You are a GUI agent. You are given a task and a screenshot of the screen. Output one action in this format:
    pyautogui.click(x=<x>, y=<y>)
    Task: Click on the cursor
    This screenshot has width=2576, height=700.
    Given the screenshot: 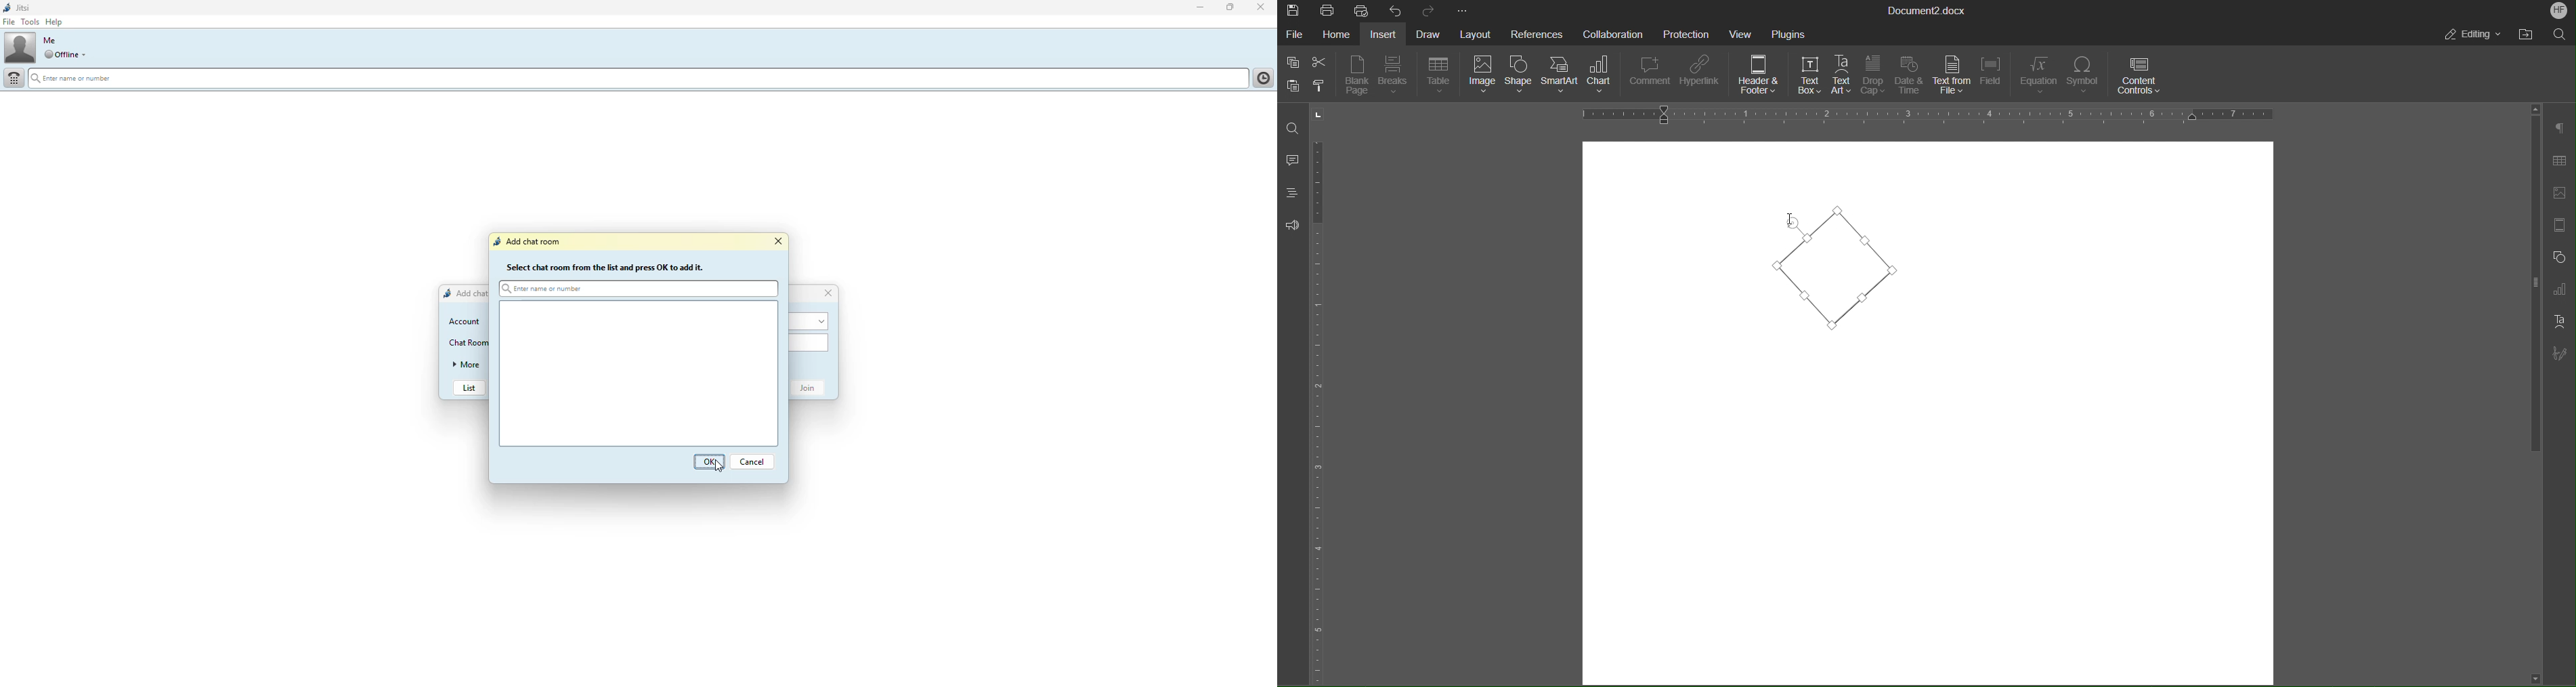 What is the action you would take?
    pyautogui.click(x=718, y=467)
    